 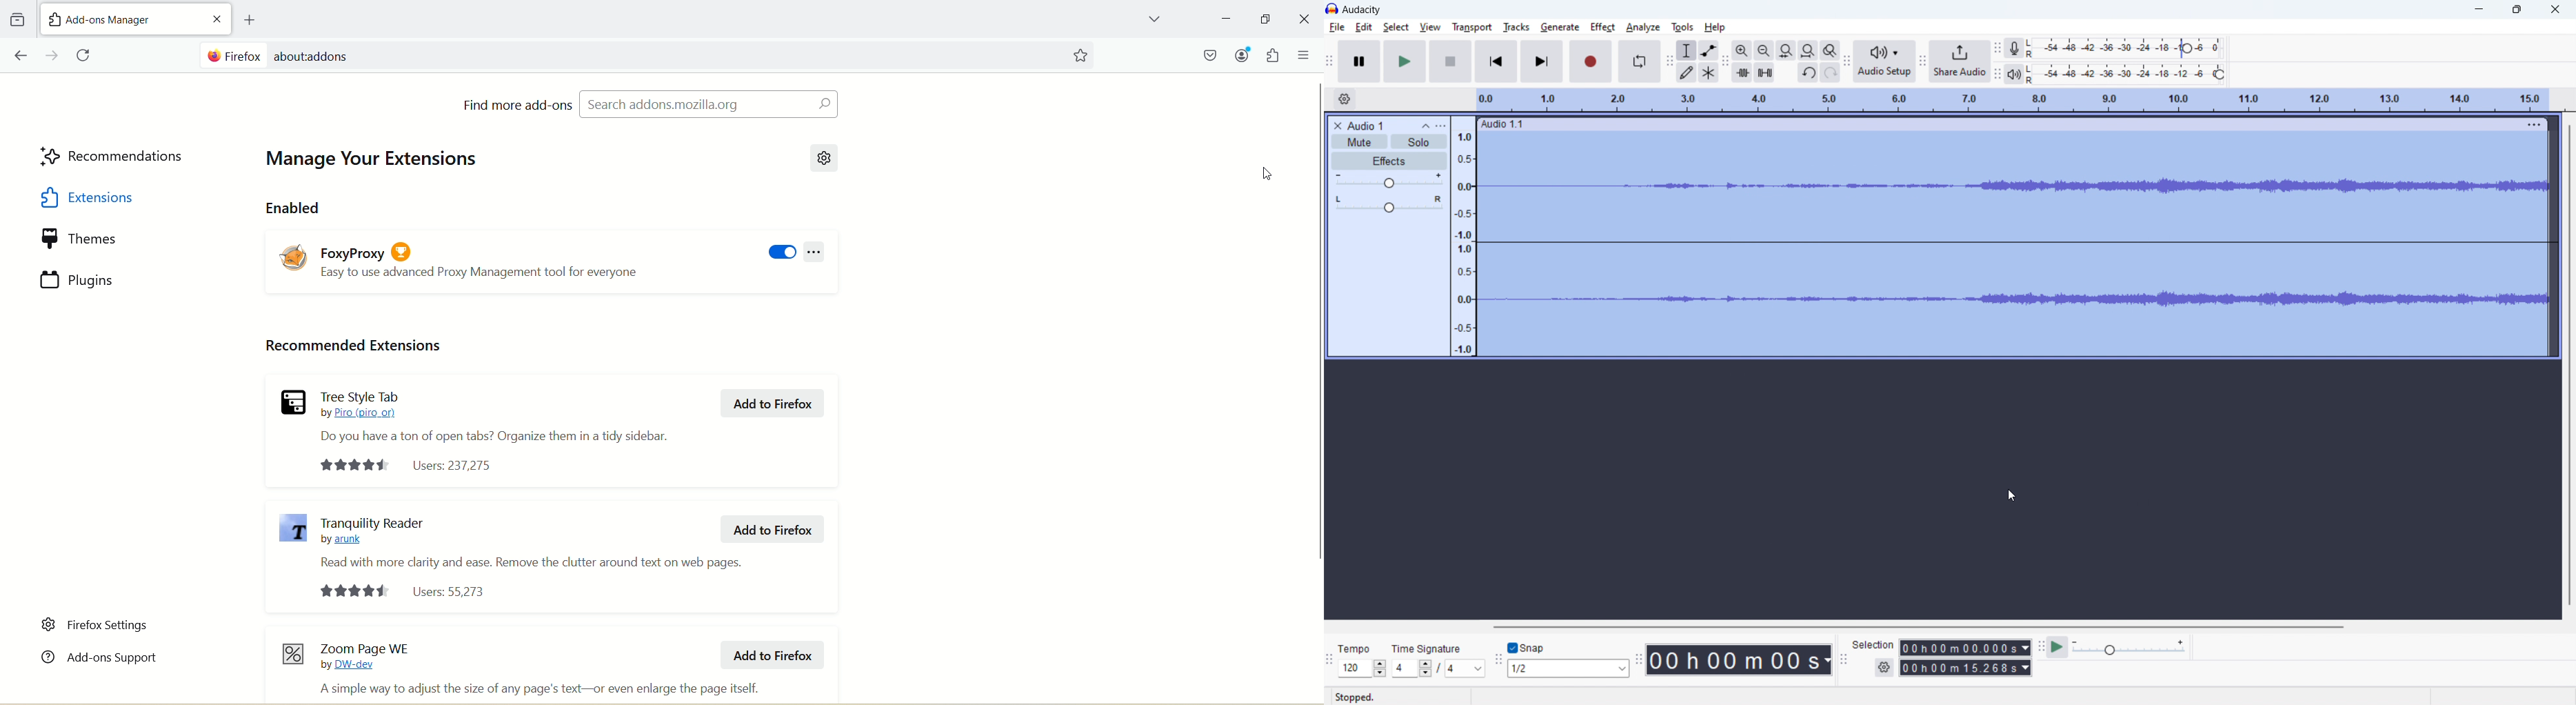 I want to click on collapse, so click(x=1424, y=126).